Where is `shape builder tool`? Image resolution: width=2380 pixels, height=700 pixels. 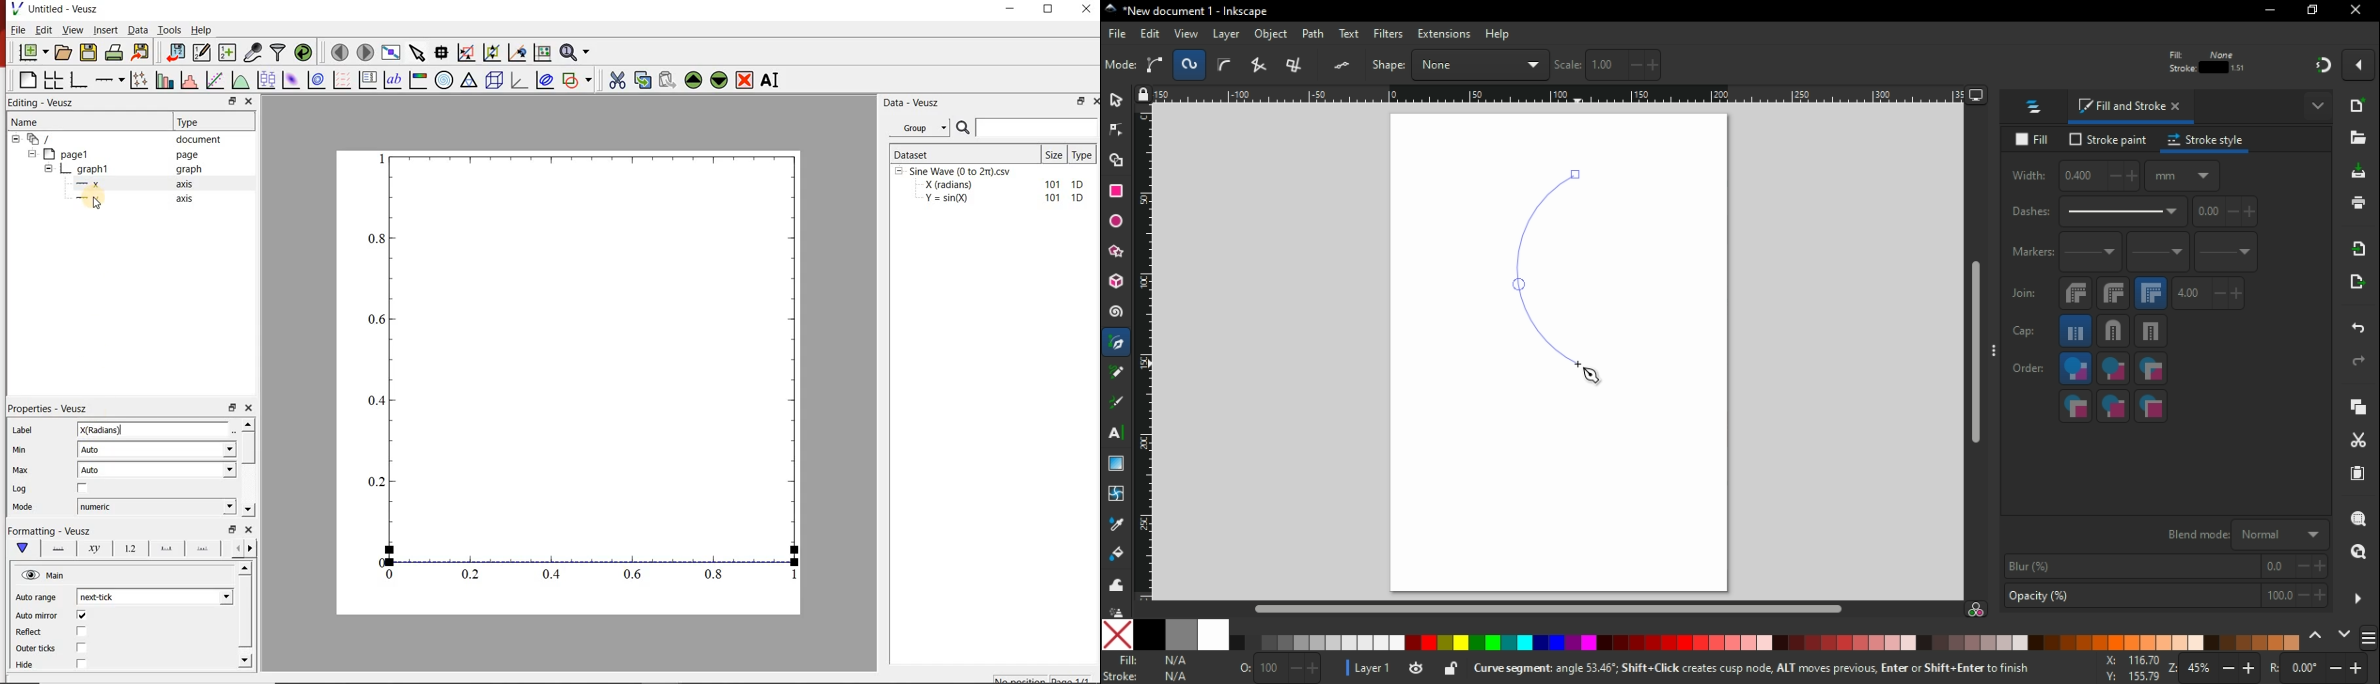
shape builder tool is located at coordinates (1119, 162).